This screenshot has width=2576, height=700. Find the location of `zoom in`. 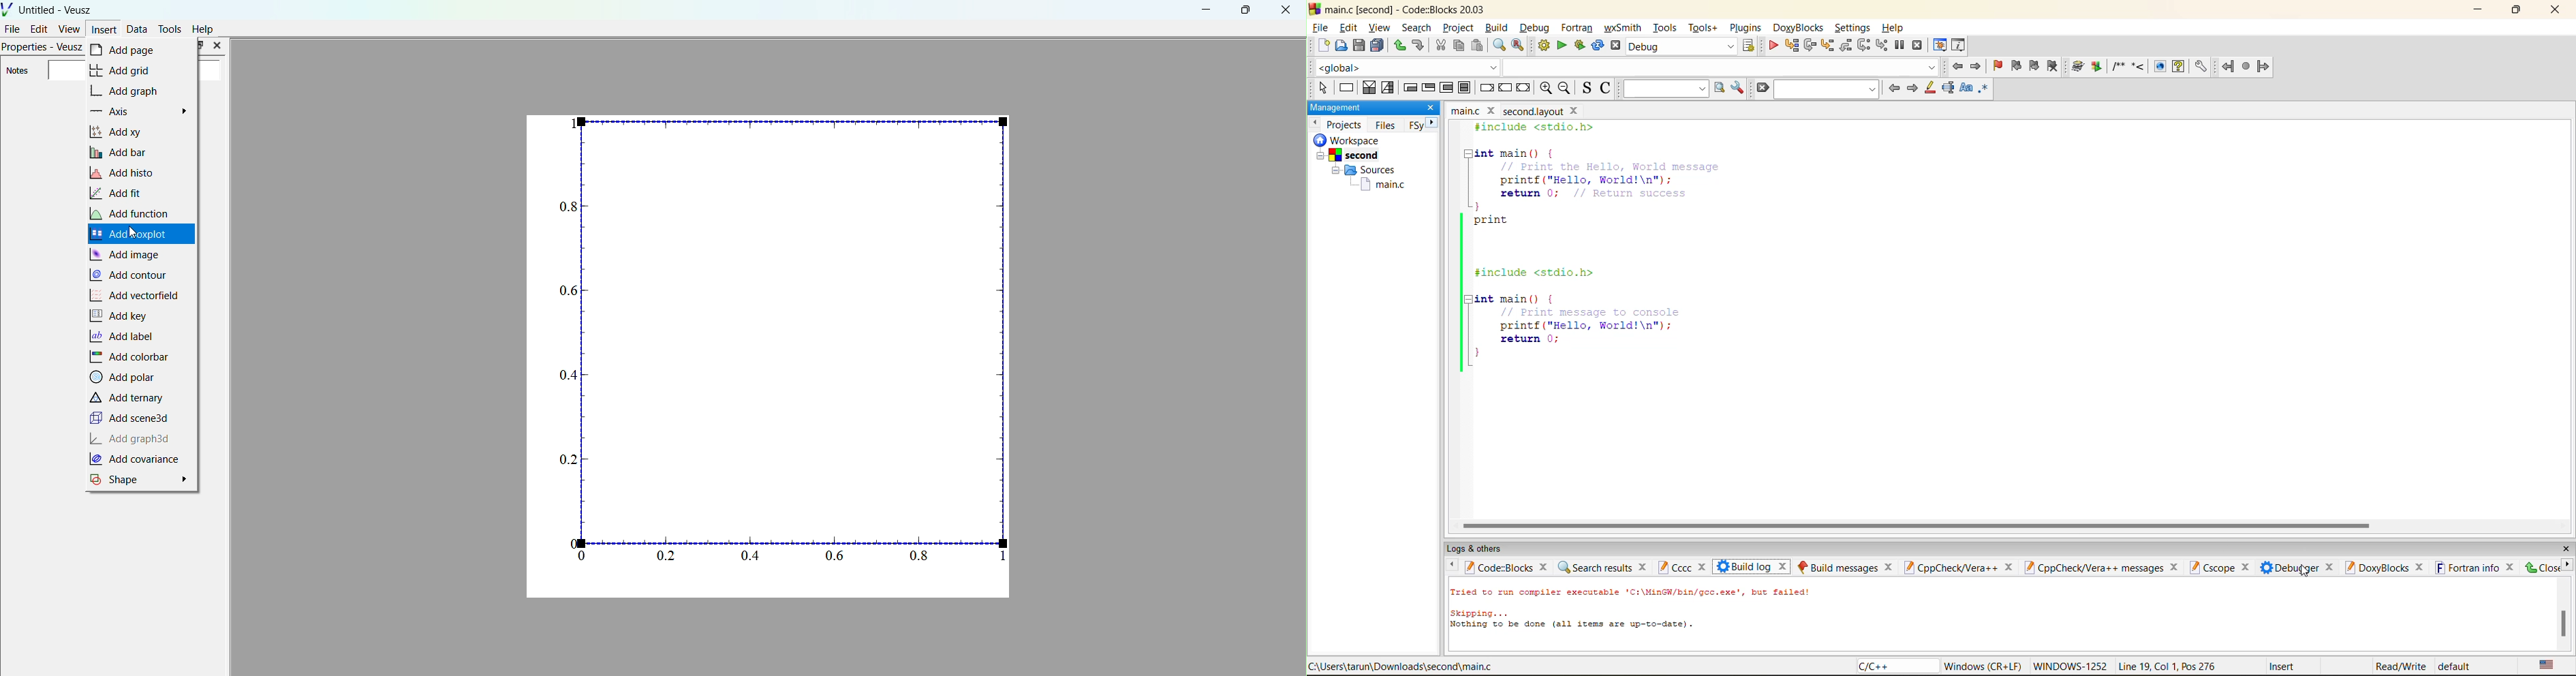

zoom in is located at coordinates (1548, 88).